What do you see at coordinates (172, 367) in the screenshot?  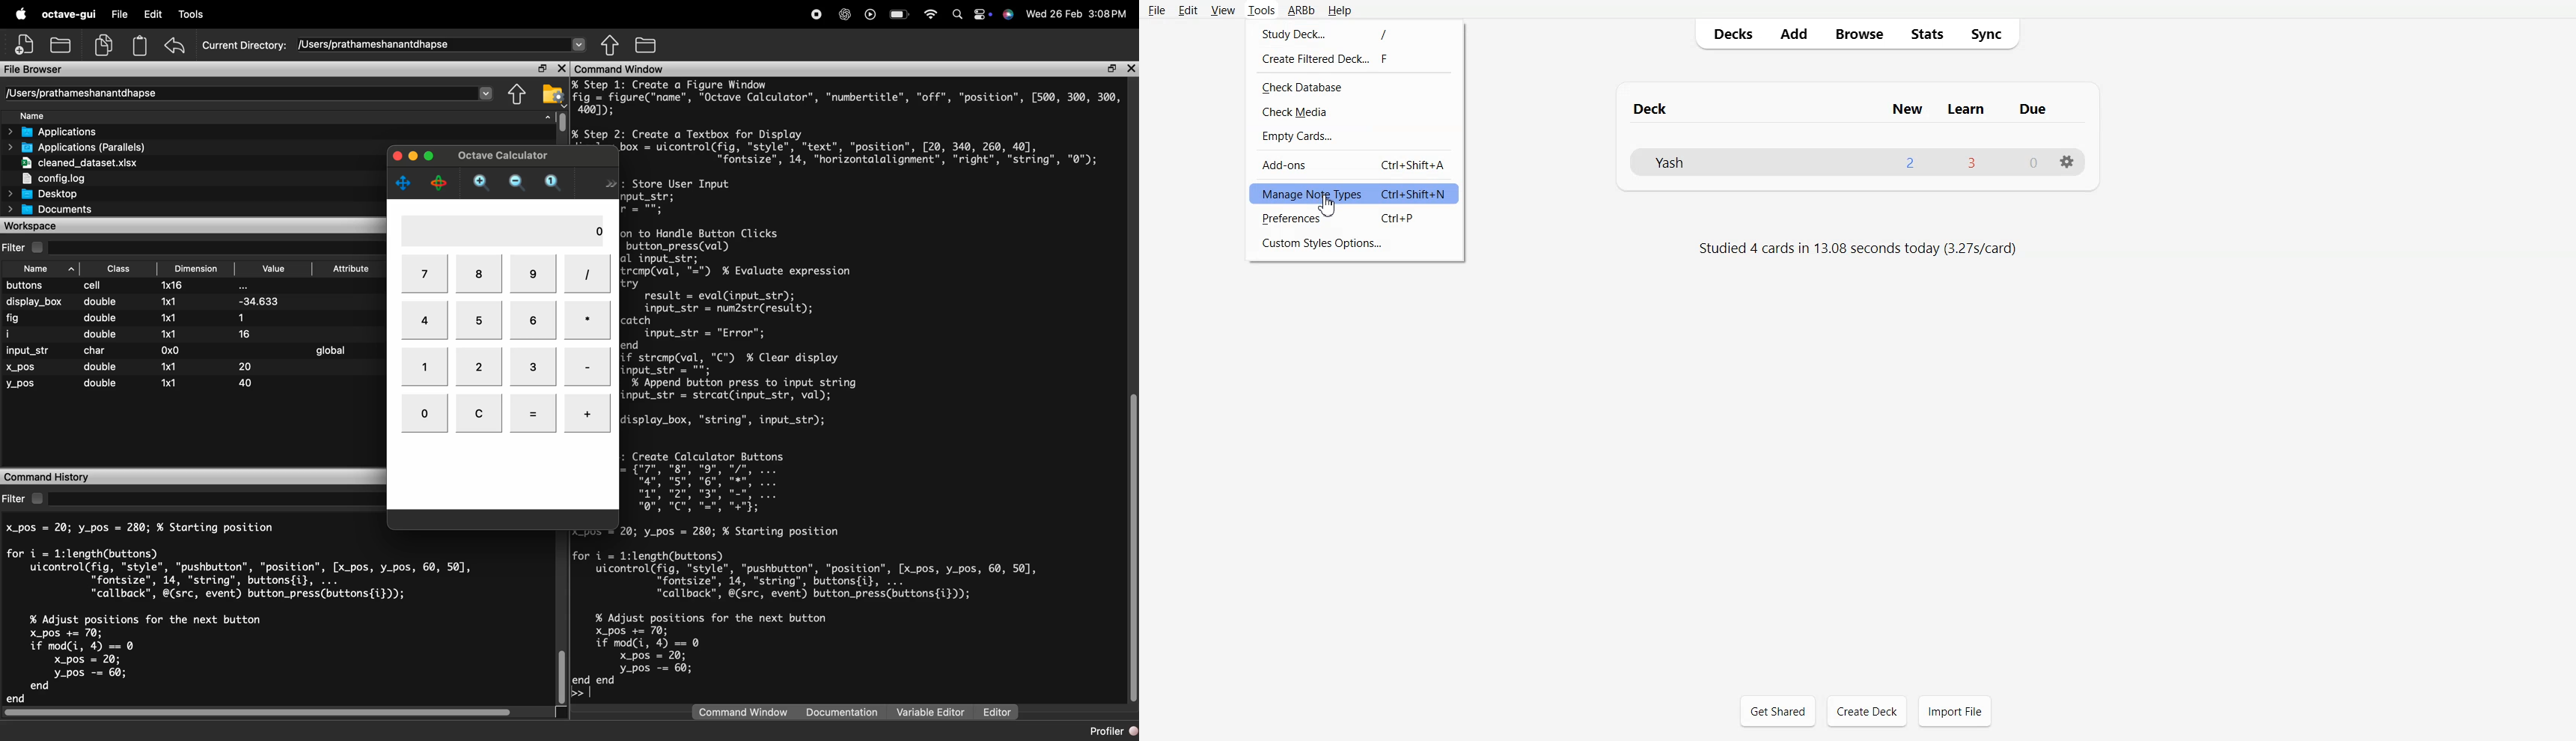 I see `1x1` at bounding box center [172, 367].